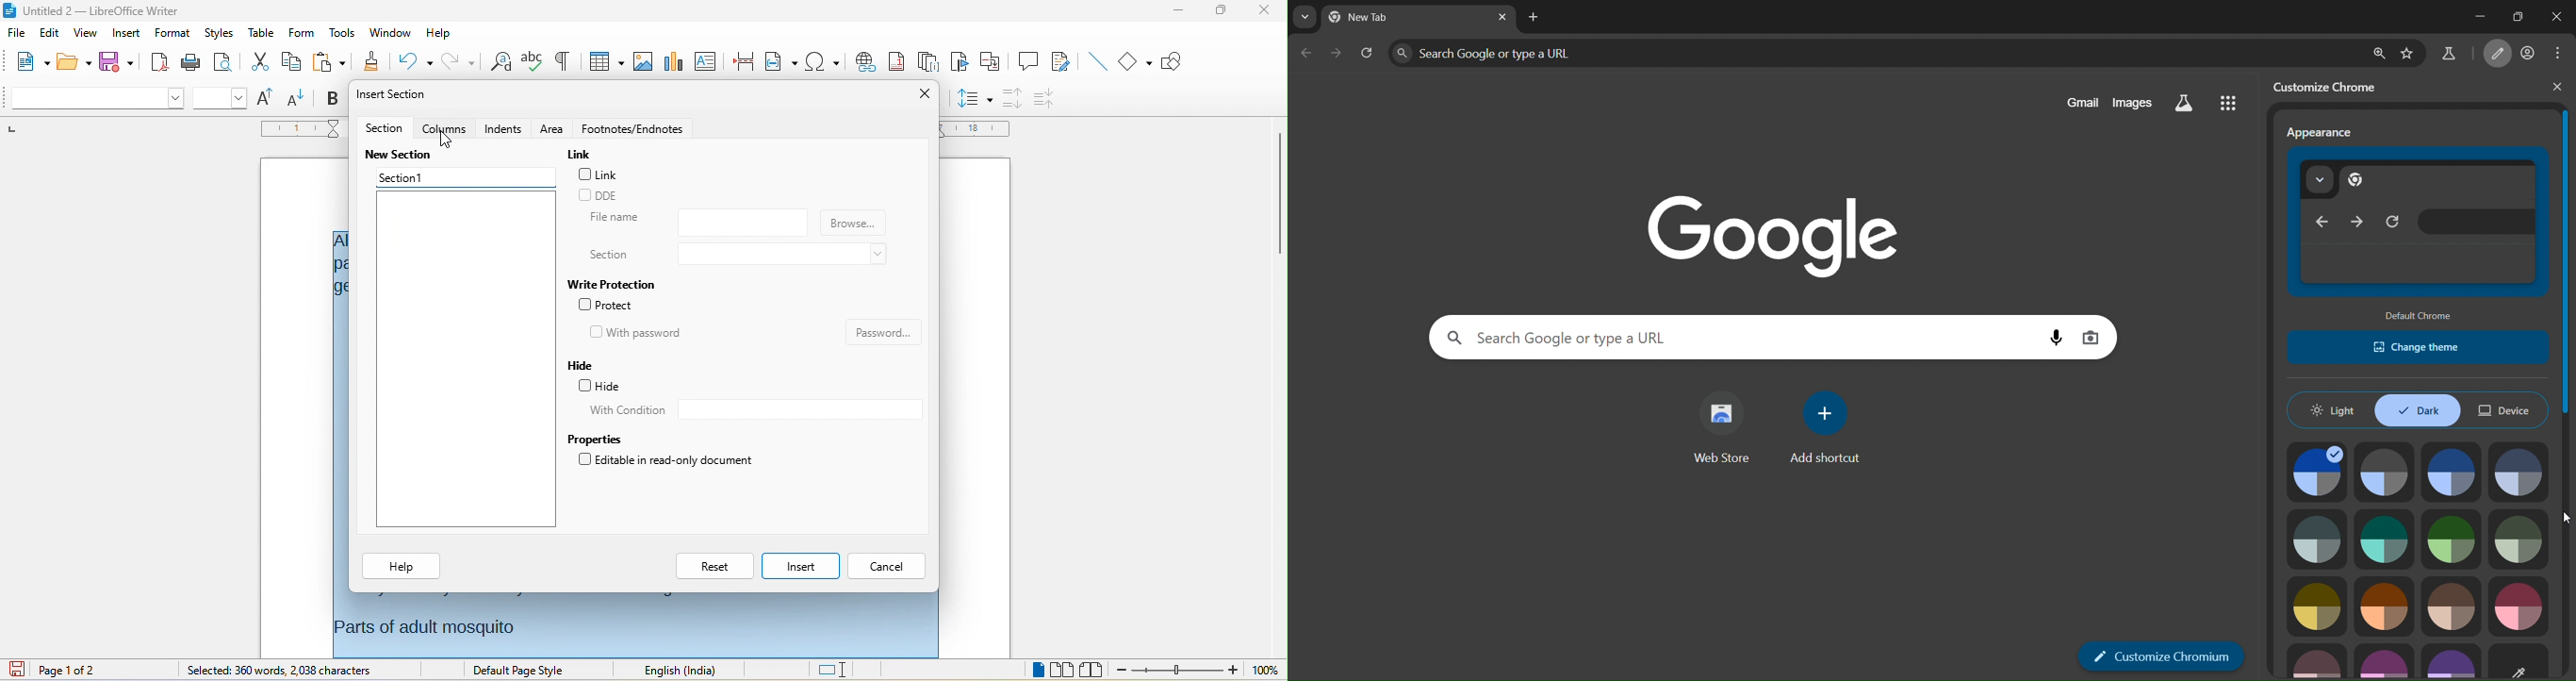 Image resolution: width=2576 pixels, height=700 pixels. I want to click on print preview, so click(223, 64).